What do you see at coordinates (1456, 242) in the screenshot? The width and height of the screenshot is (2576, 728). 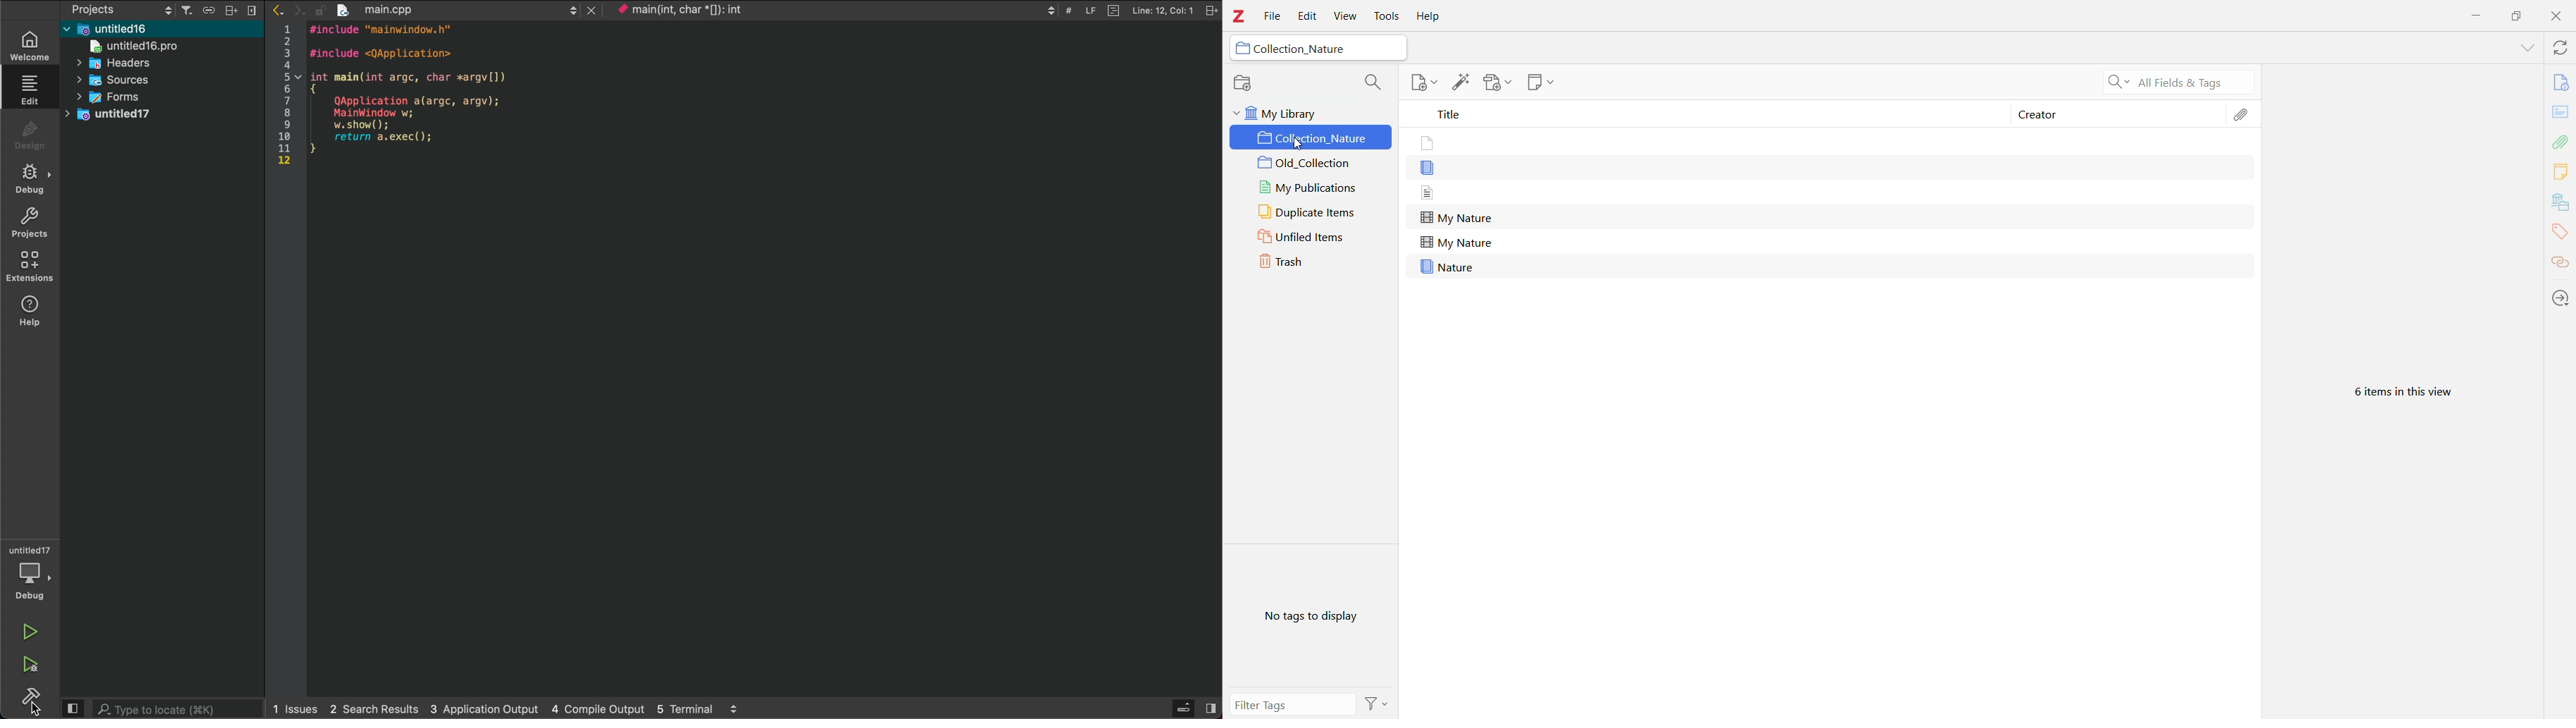 I see `My Nature file` at bounding box center [1456, 242].